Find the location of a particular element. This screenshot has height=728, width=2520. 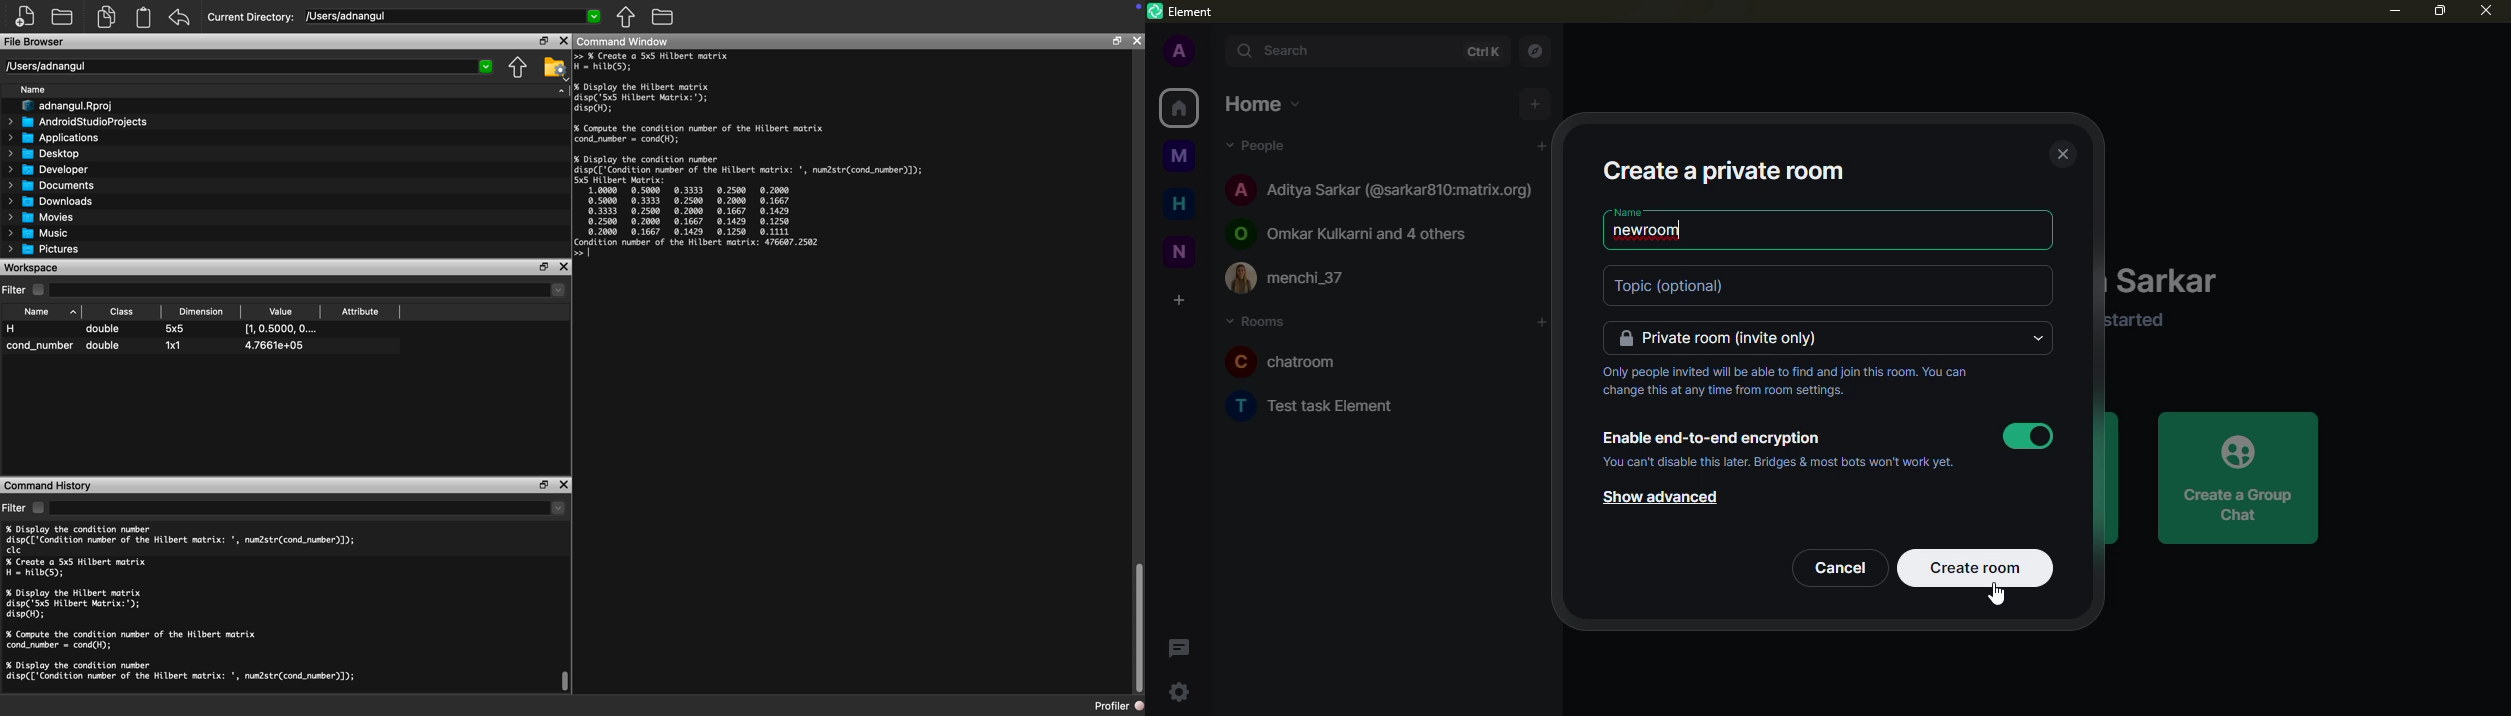

threads is located at coordinates (1179, 647).